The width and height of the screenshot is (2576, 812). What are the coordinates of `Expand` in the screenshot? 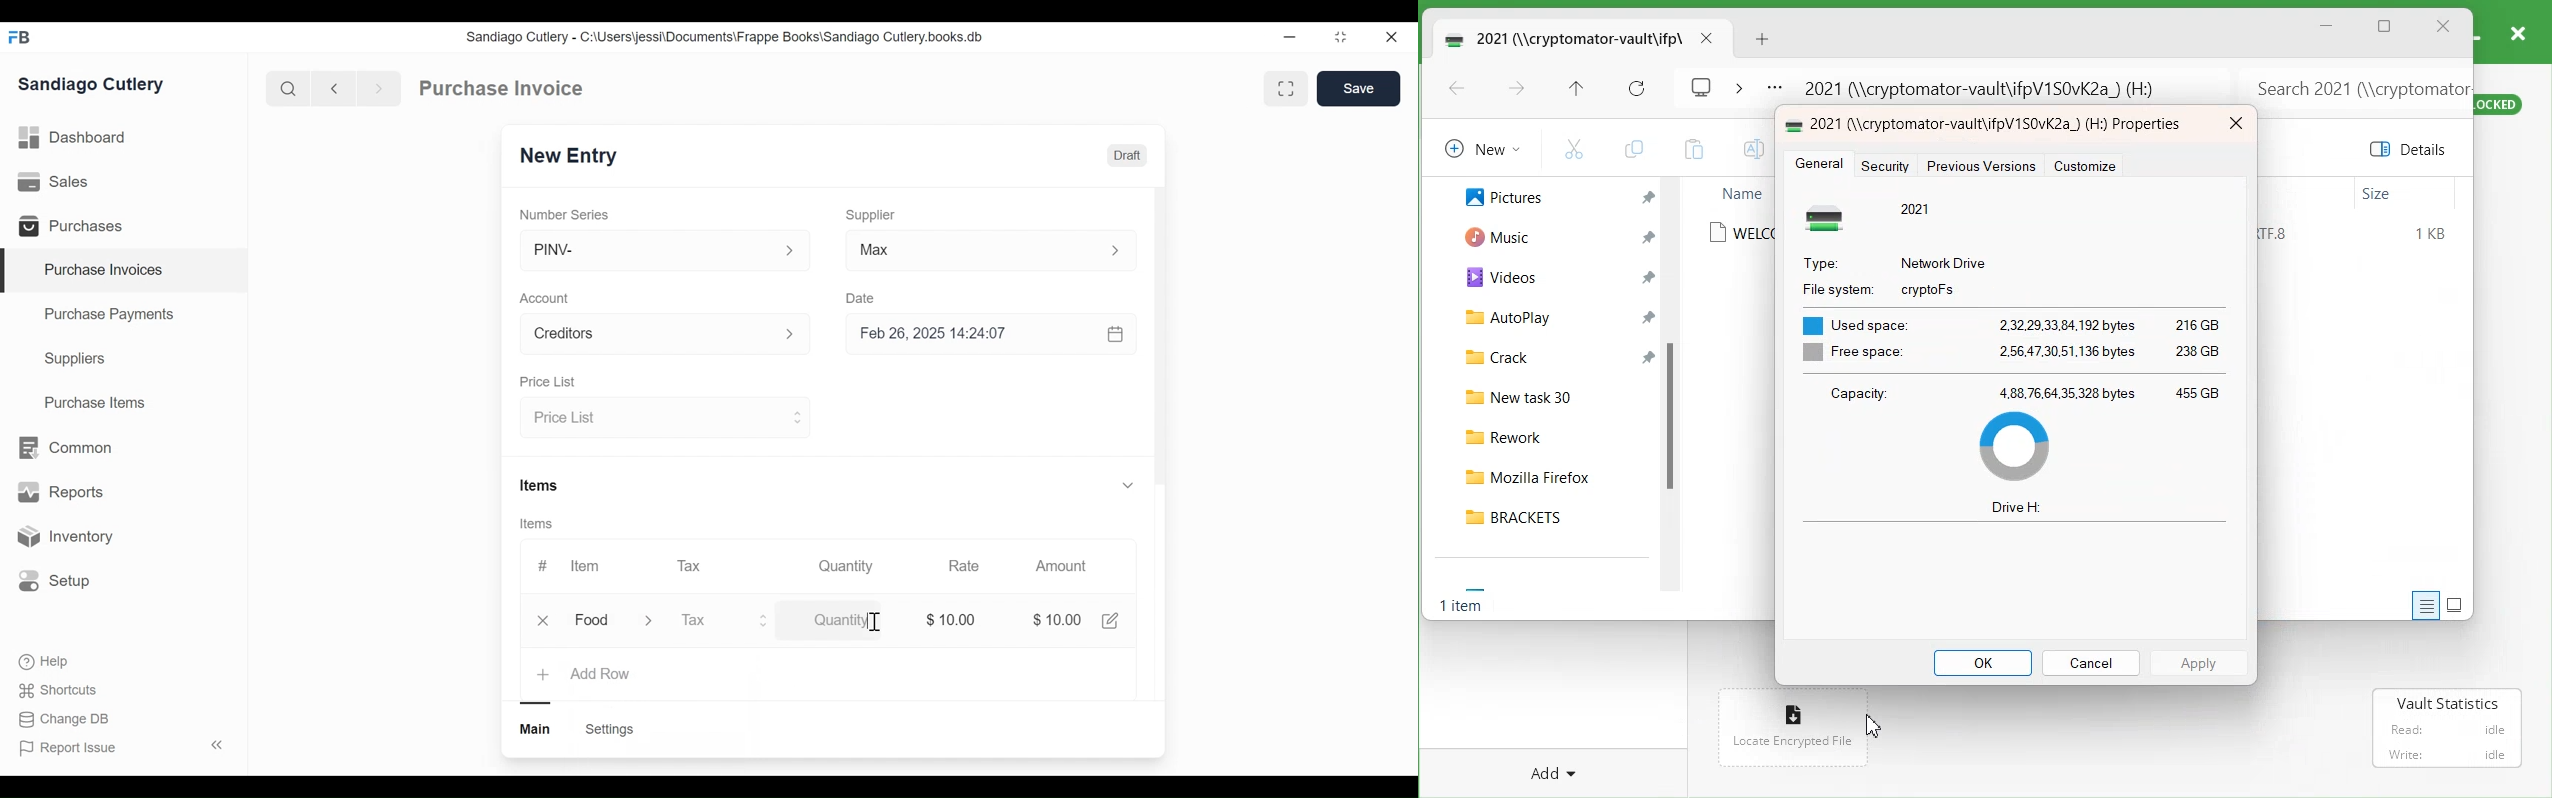 It's located at (797, 416).